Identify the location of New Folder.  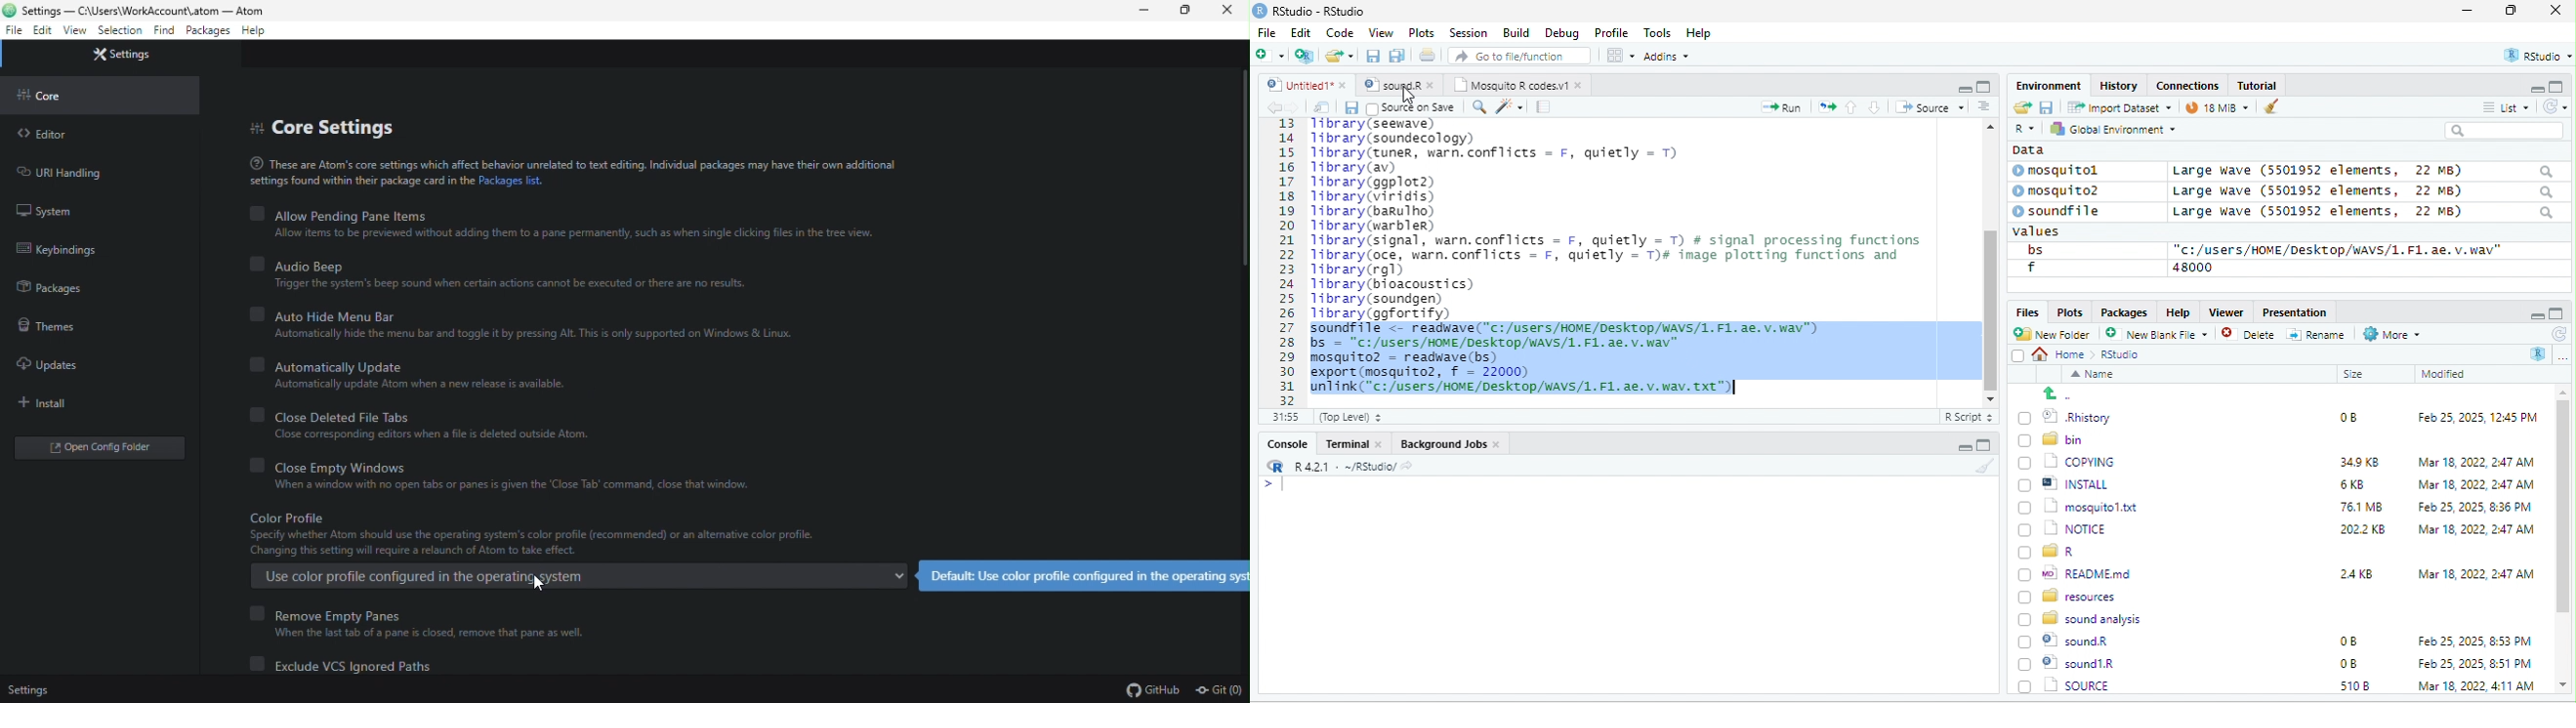
(2056, 334).